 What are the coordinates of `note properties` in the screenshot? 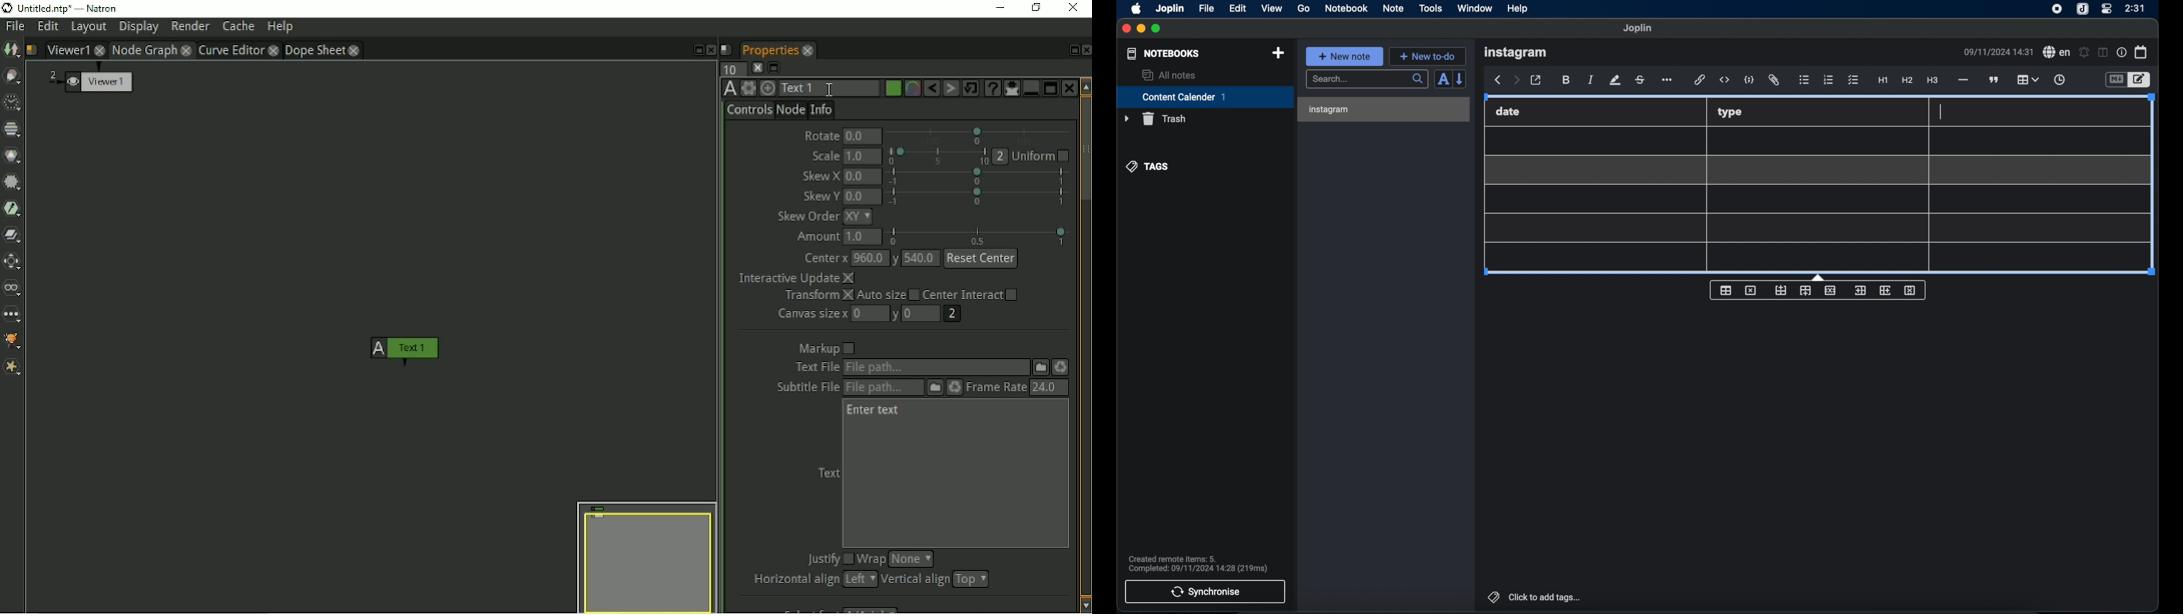 It's located at (2122, 52).